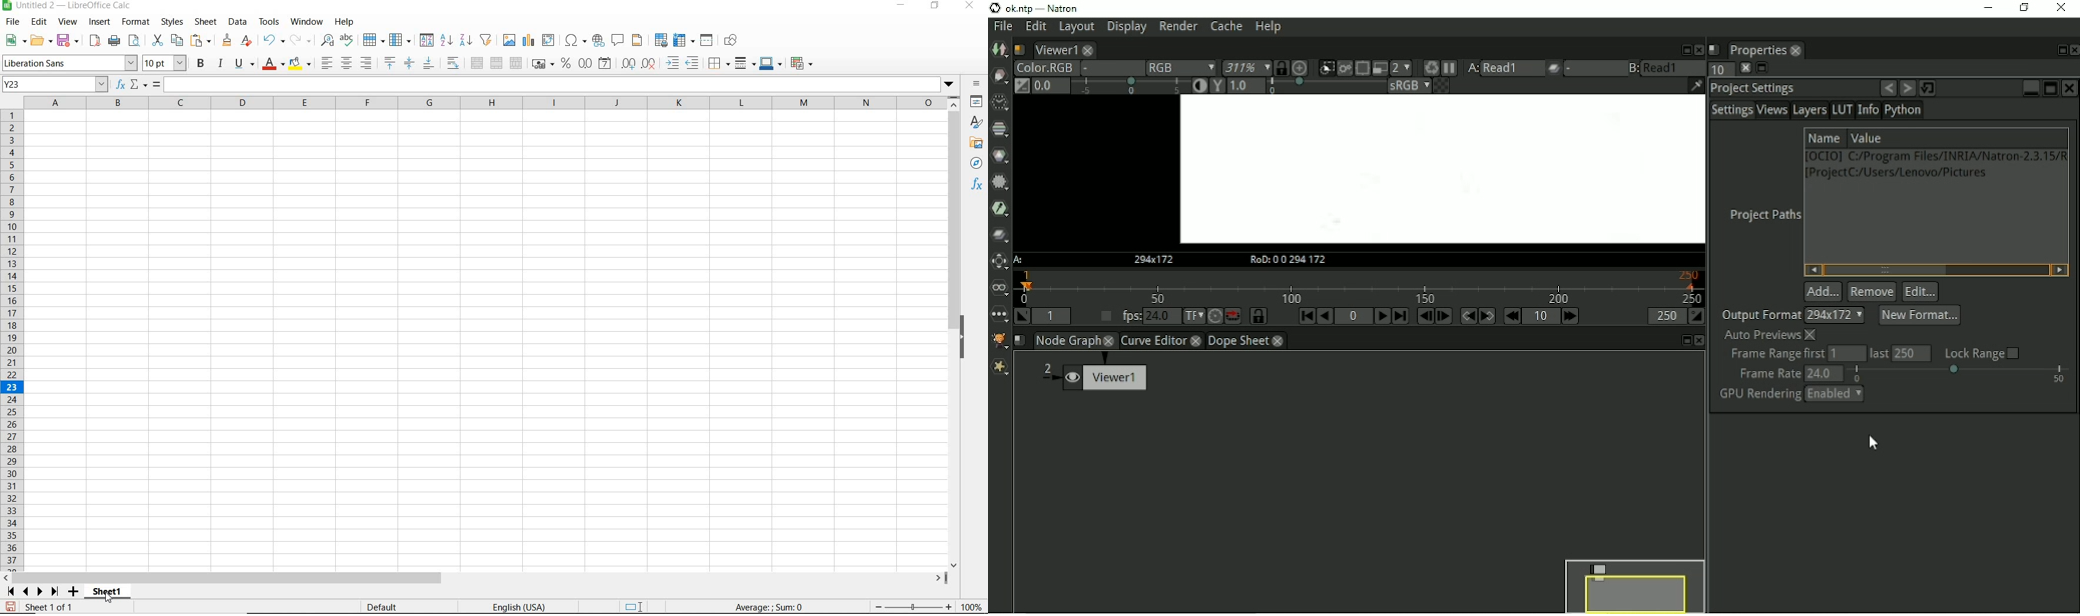 This screenshot has height=616, width=2100. What do you see at coordinates (55, 85) in the screenshot?
I see `NAME BOX` at bounding box center [55, 85].